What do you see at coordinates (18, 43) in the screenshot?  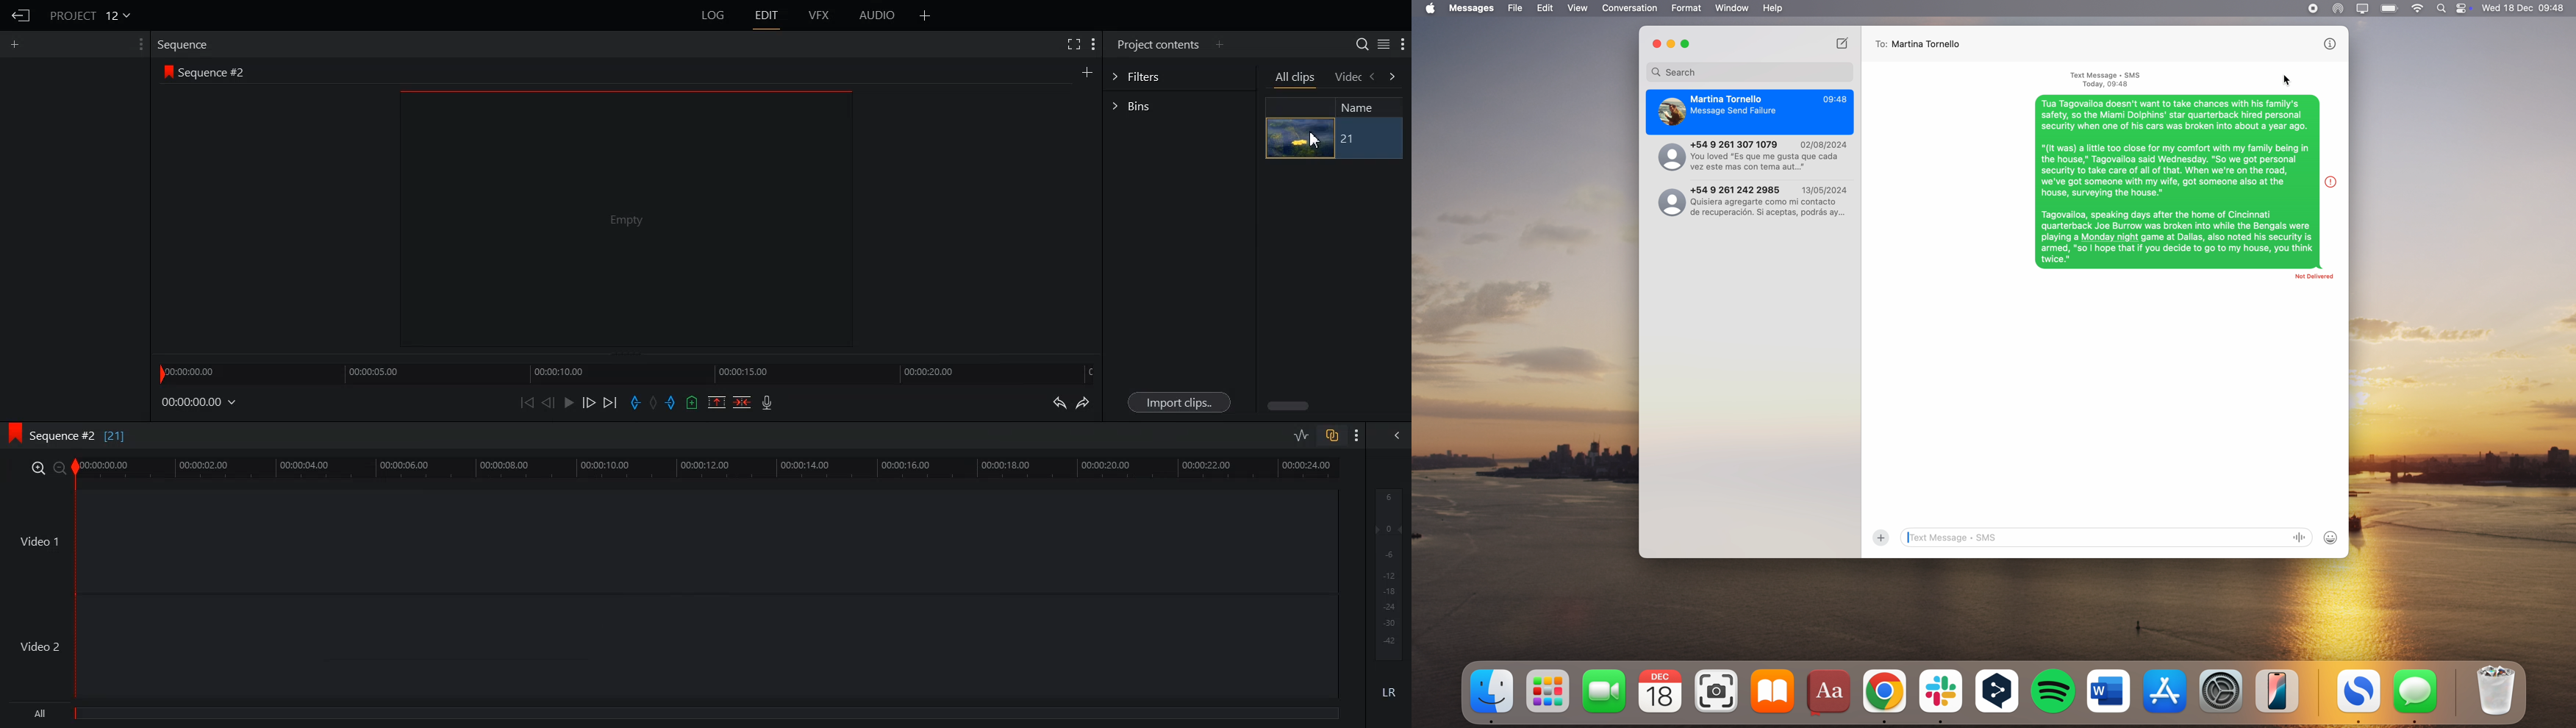 I see `Add Panel` at bounding box center [18, 43].